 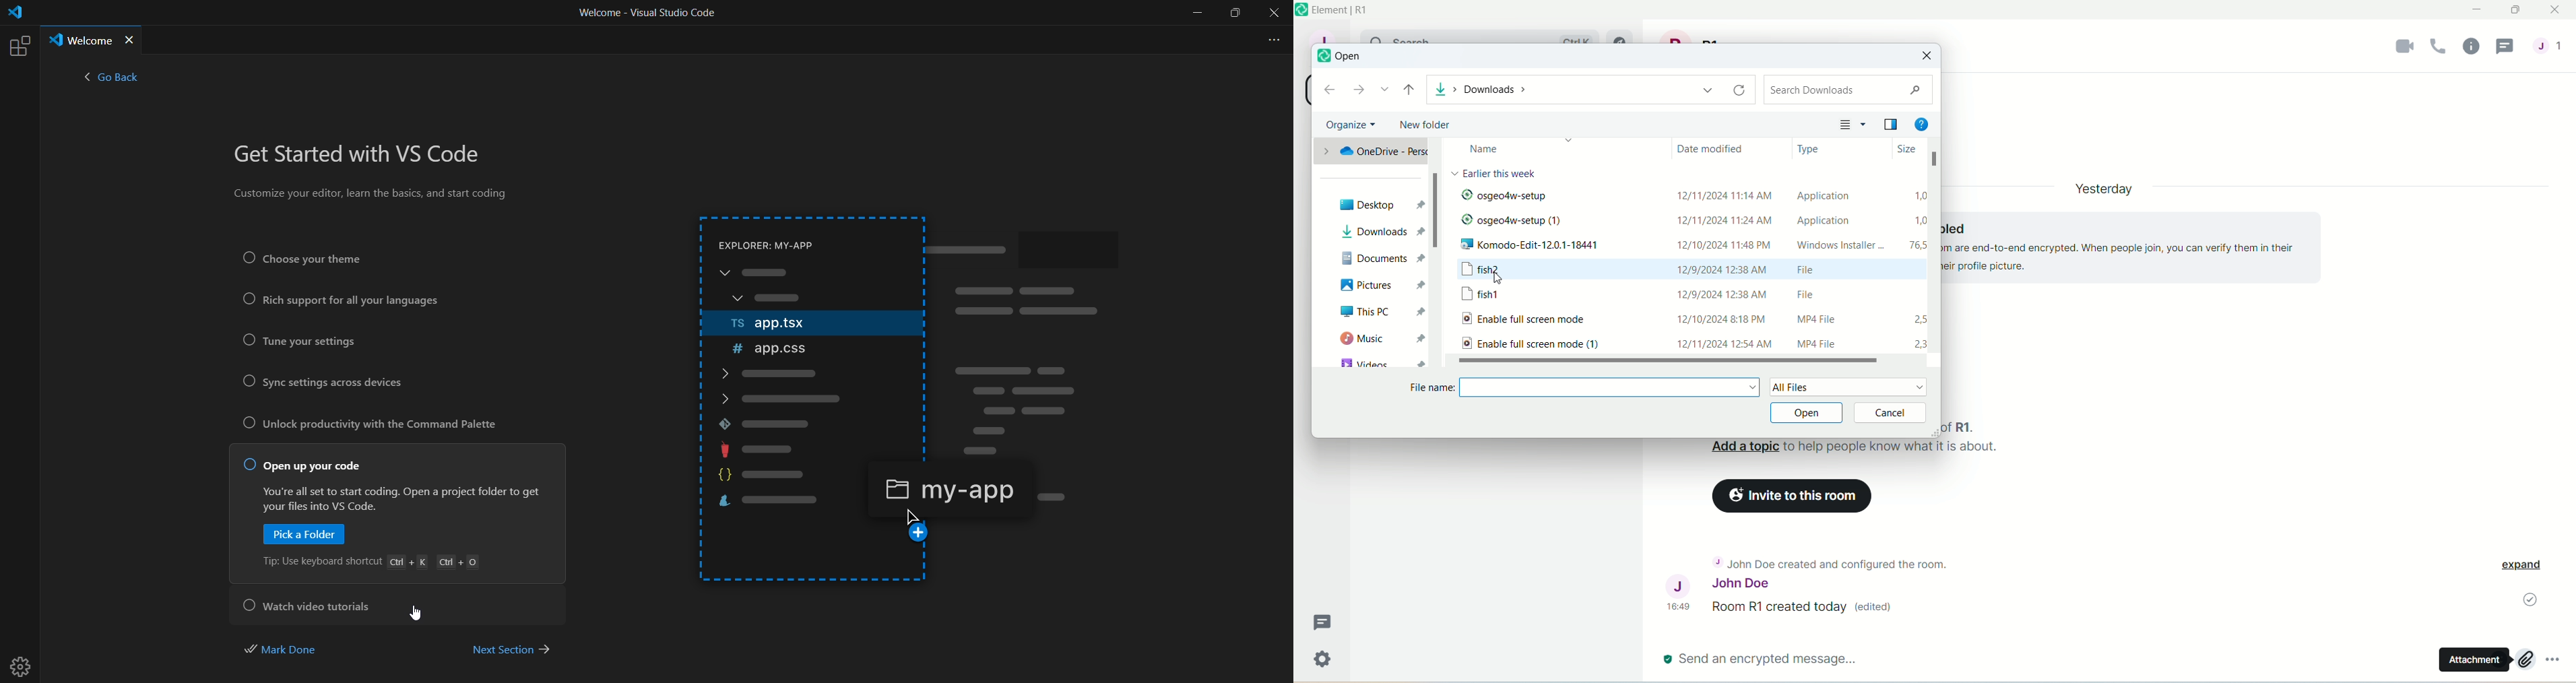 What do you see at coordinates (1383, 231) in the screenshot?
I see `downloads` at bounding box center [1383, 231].